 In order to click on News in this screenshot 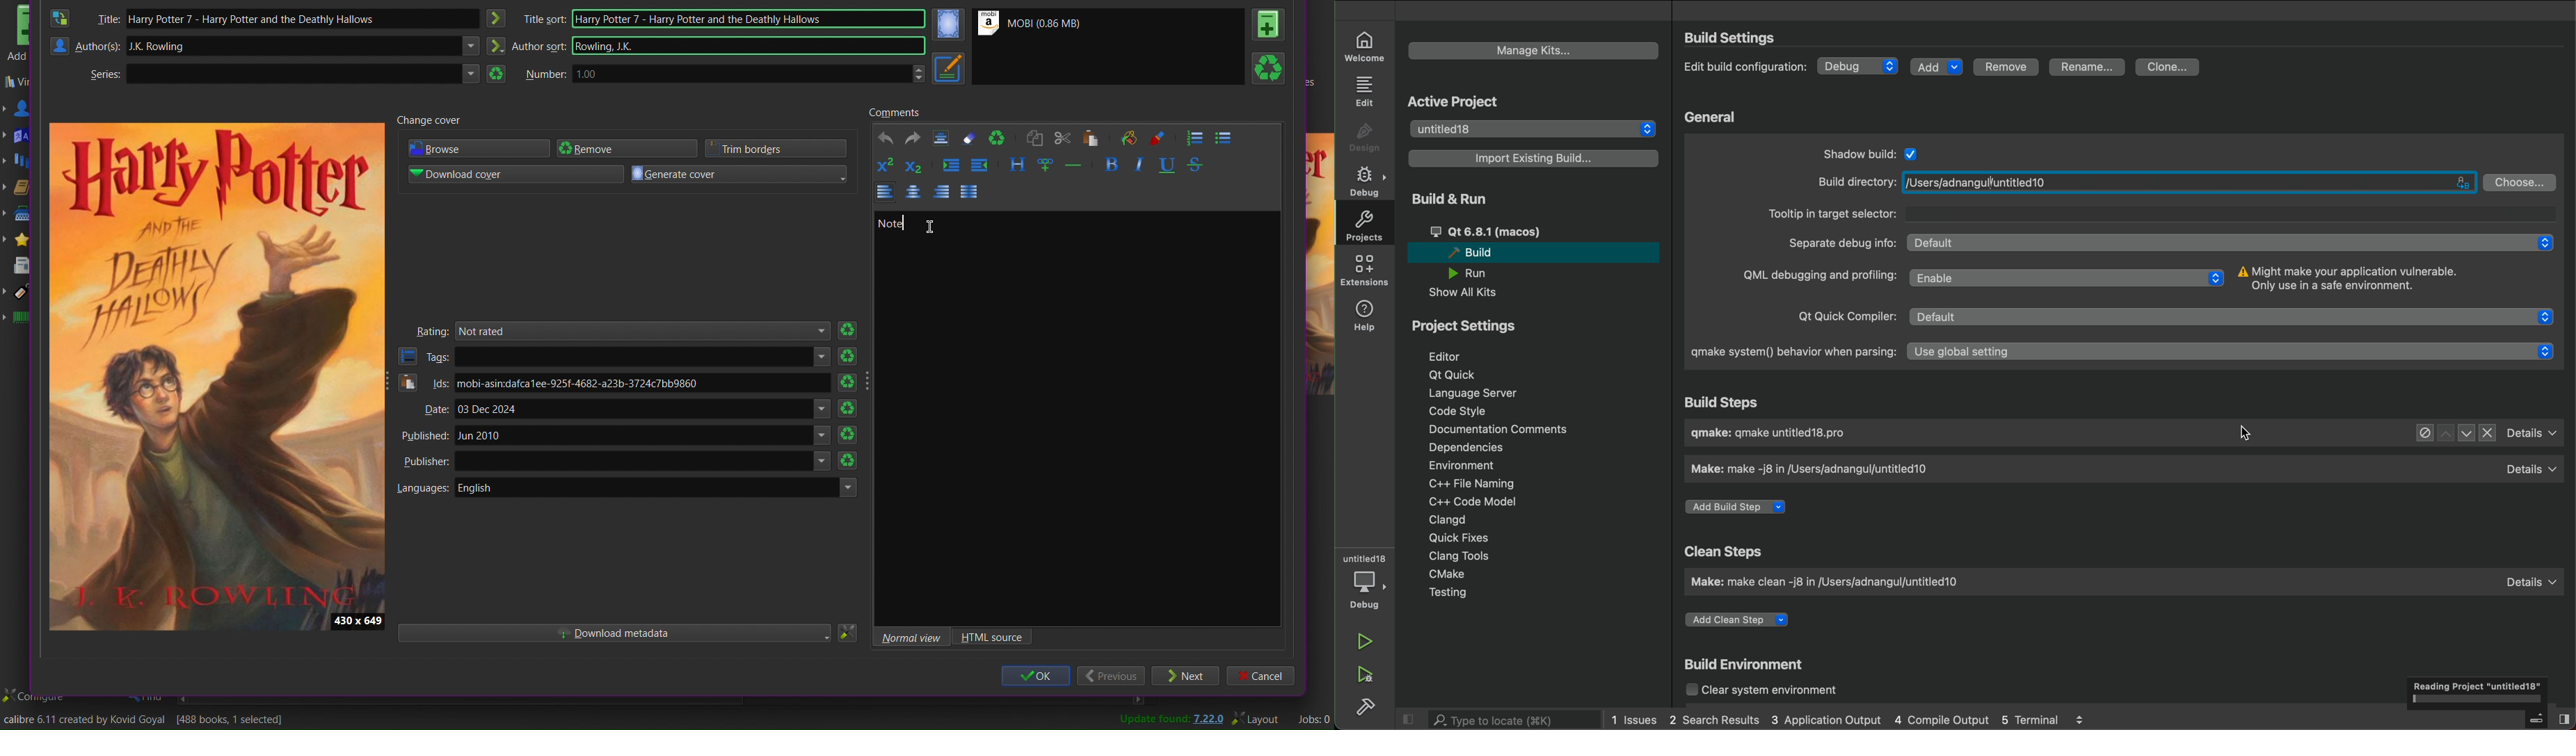, I will do `click(23, 266)`.